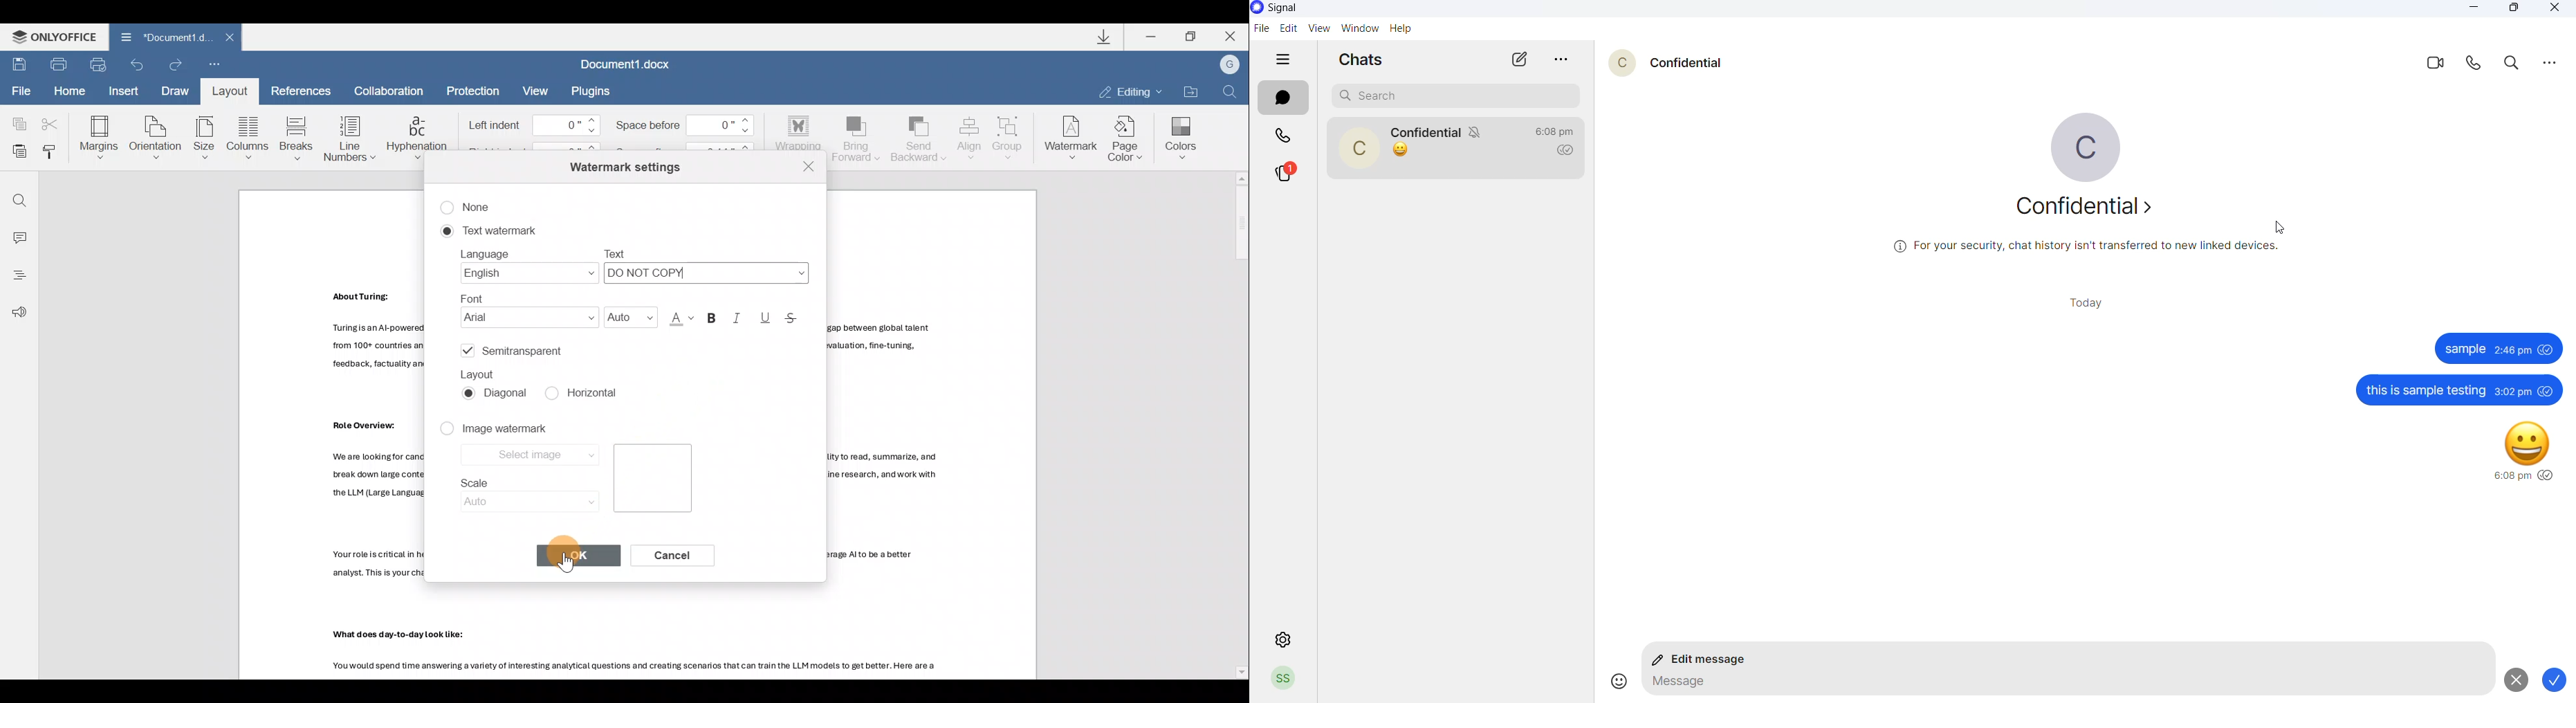 The width and height of the screenshot is (2576, 728). Describe the element at coordinates (521, 494) in the screenshot. I see `Scale` at that location.